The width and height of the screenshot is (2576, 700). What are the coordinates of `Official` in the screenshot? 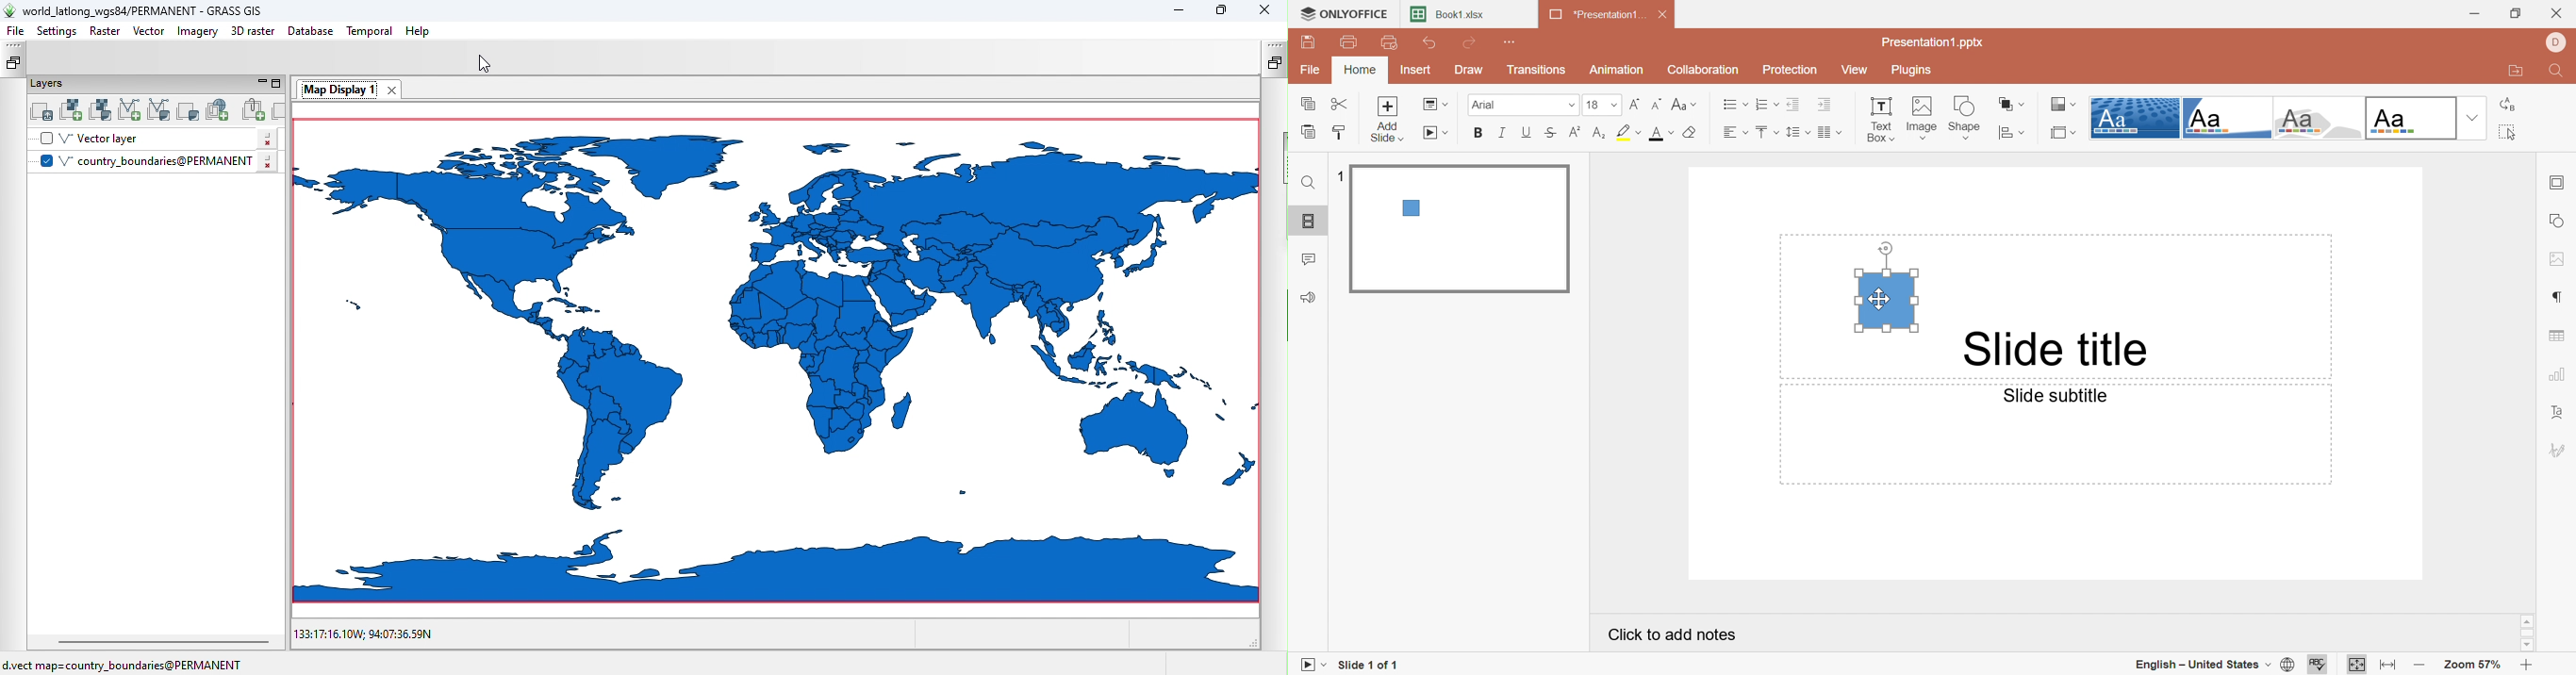 It's located at (2412, 116).